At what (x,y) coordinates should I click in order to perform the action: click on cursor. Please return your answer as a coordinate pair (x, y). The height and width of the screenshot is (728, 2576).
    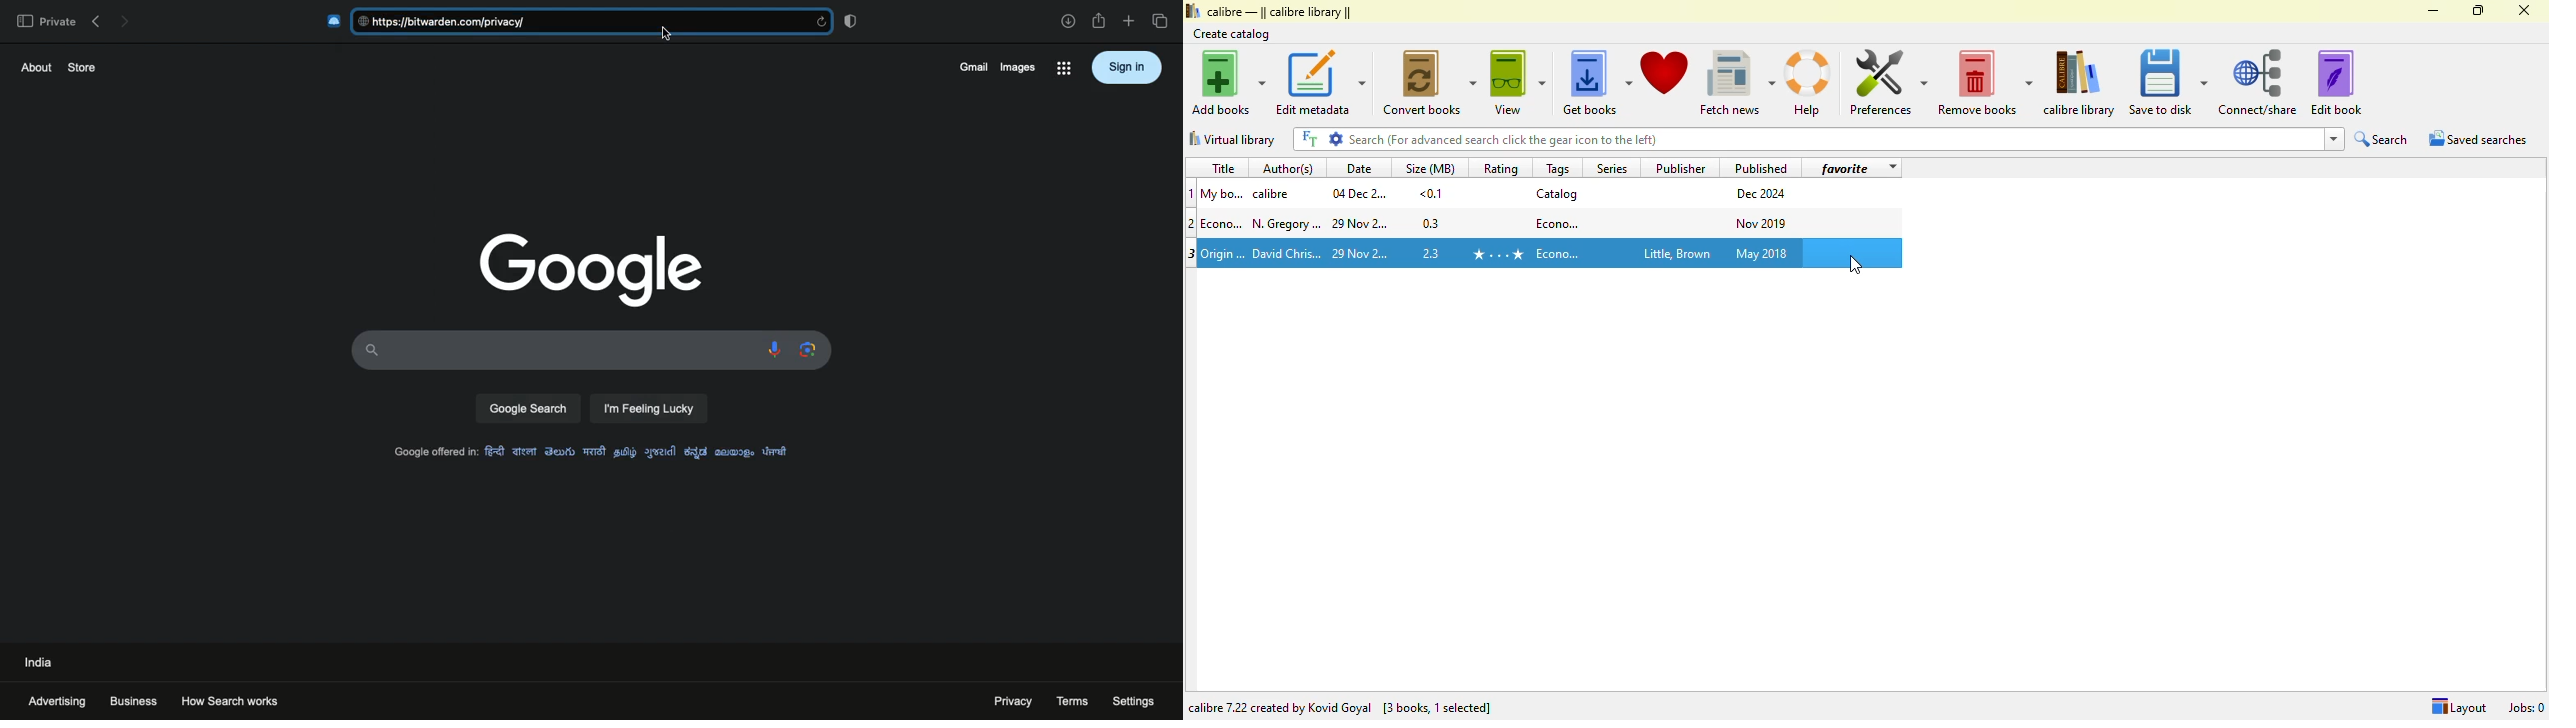
    Looking at the image, I should click on (1855, 265).